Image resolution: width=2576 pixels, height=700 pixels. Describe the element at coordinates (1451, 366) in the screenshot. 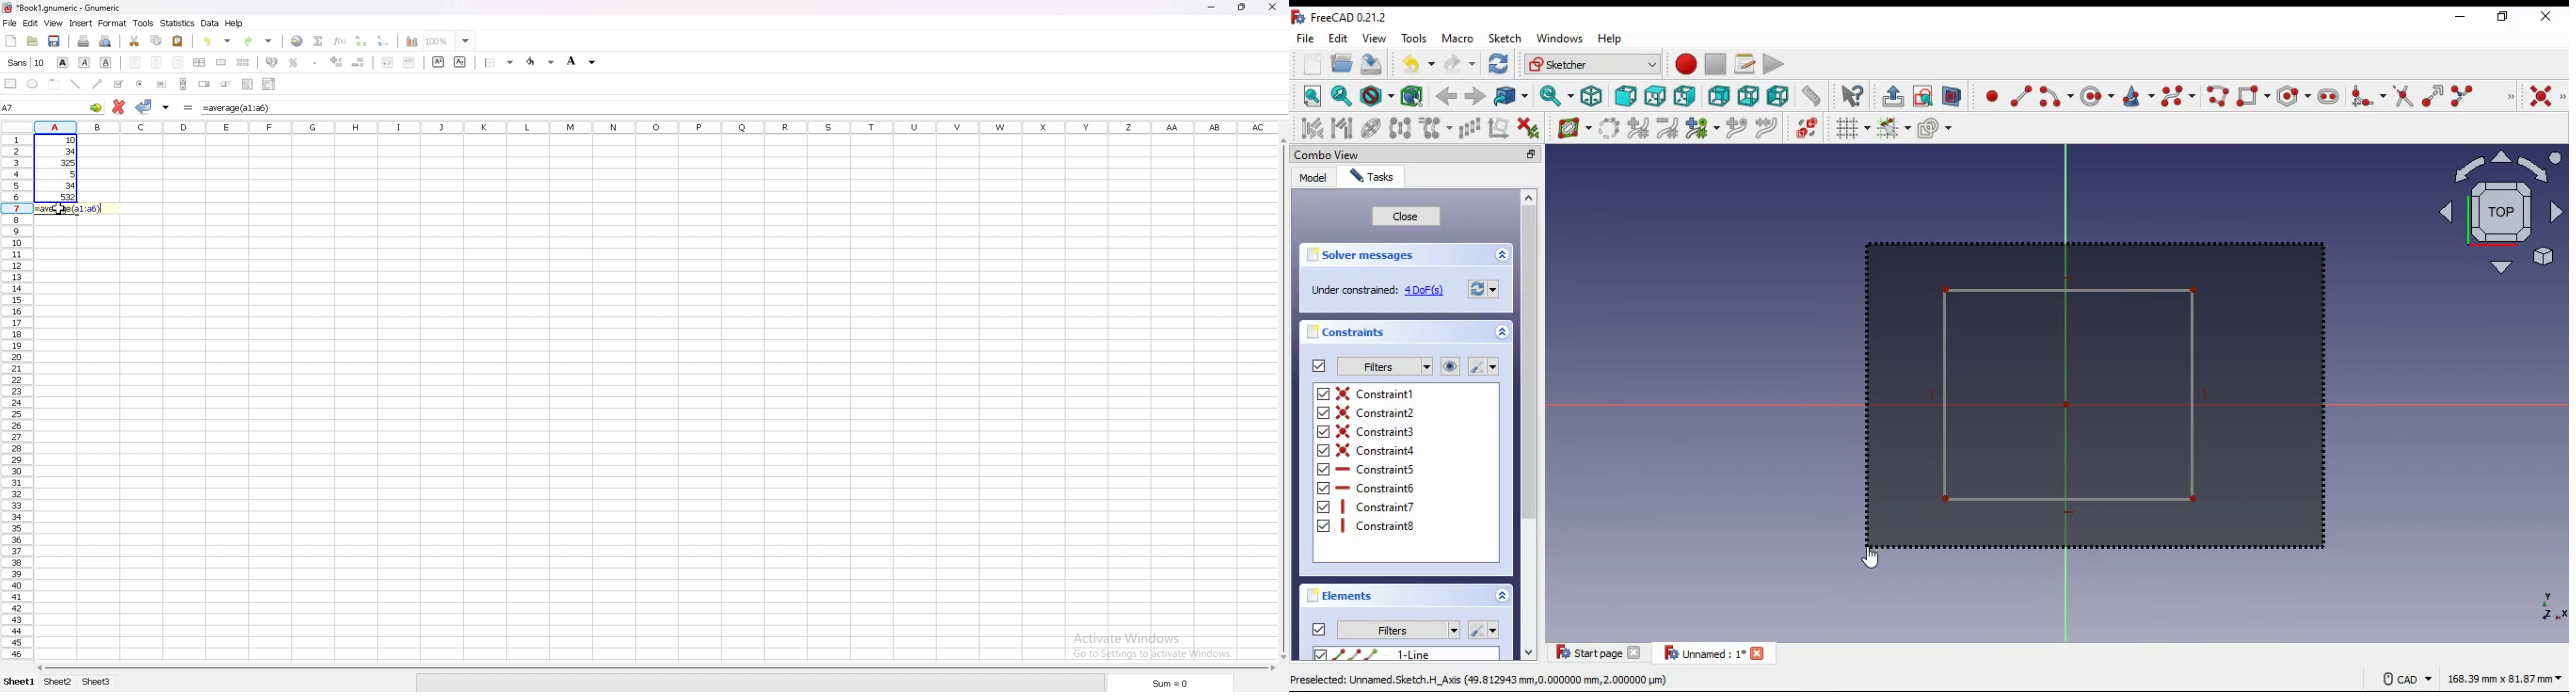

I see `show/hide all constraints in 3D view` at that location.